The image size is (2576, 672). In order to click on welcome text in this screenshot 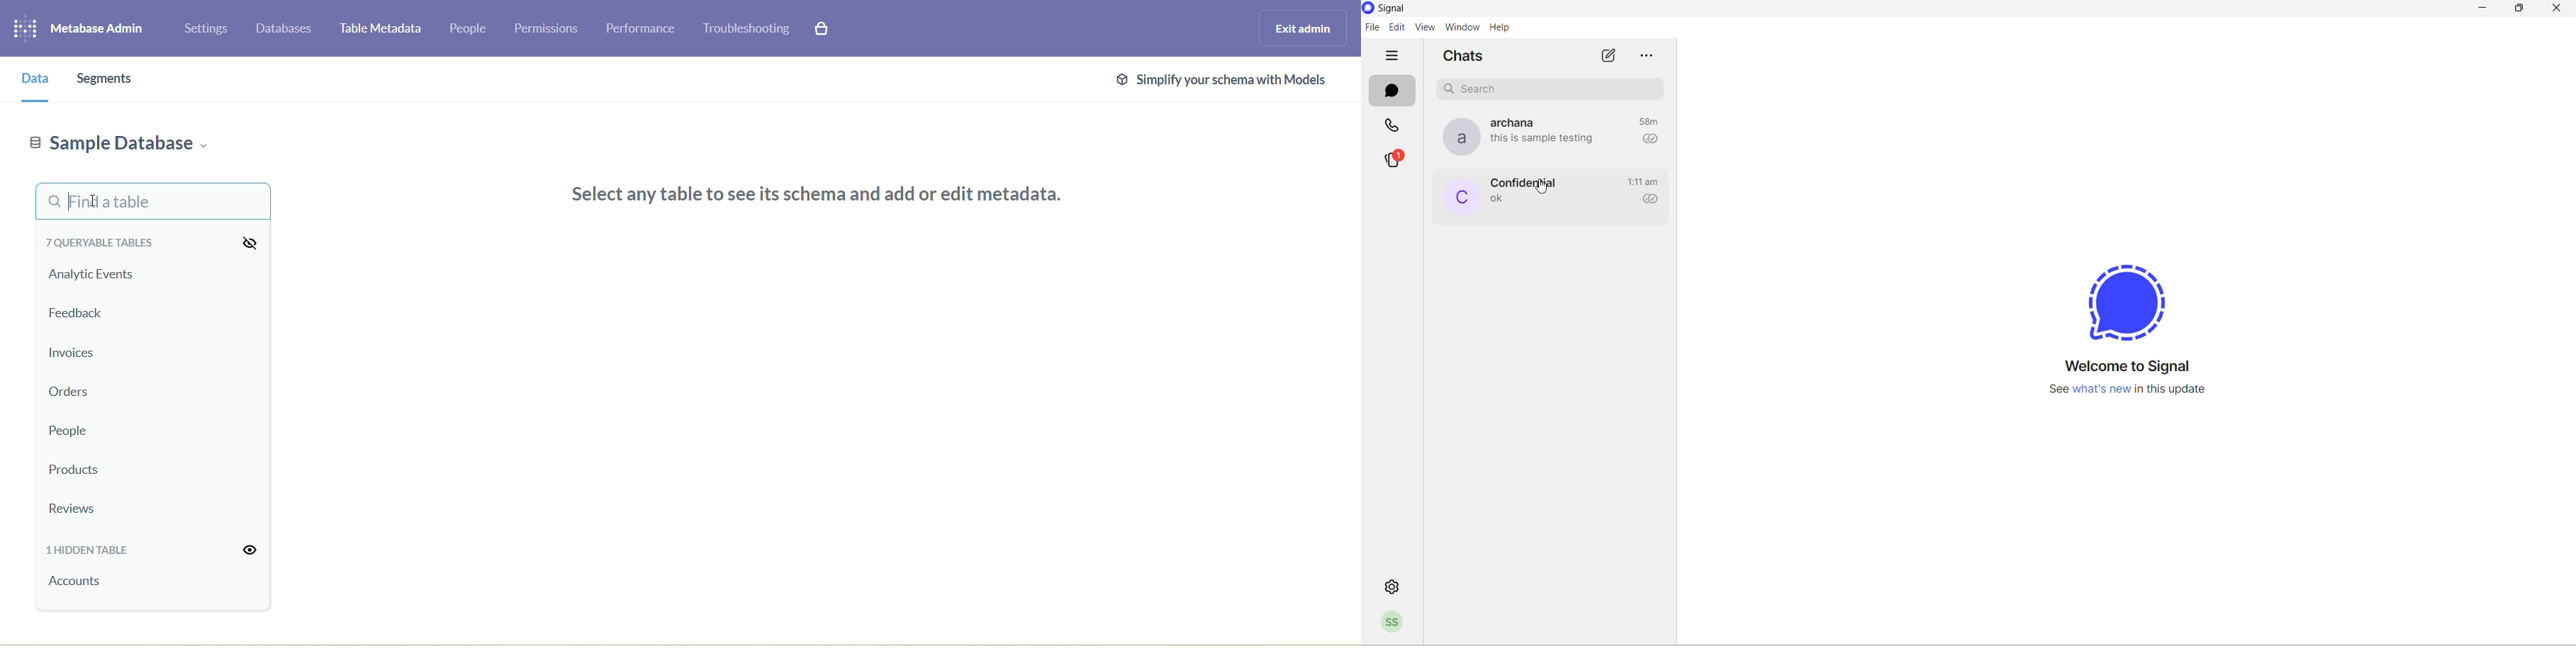, I will do `click(2130, 369)`.